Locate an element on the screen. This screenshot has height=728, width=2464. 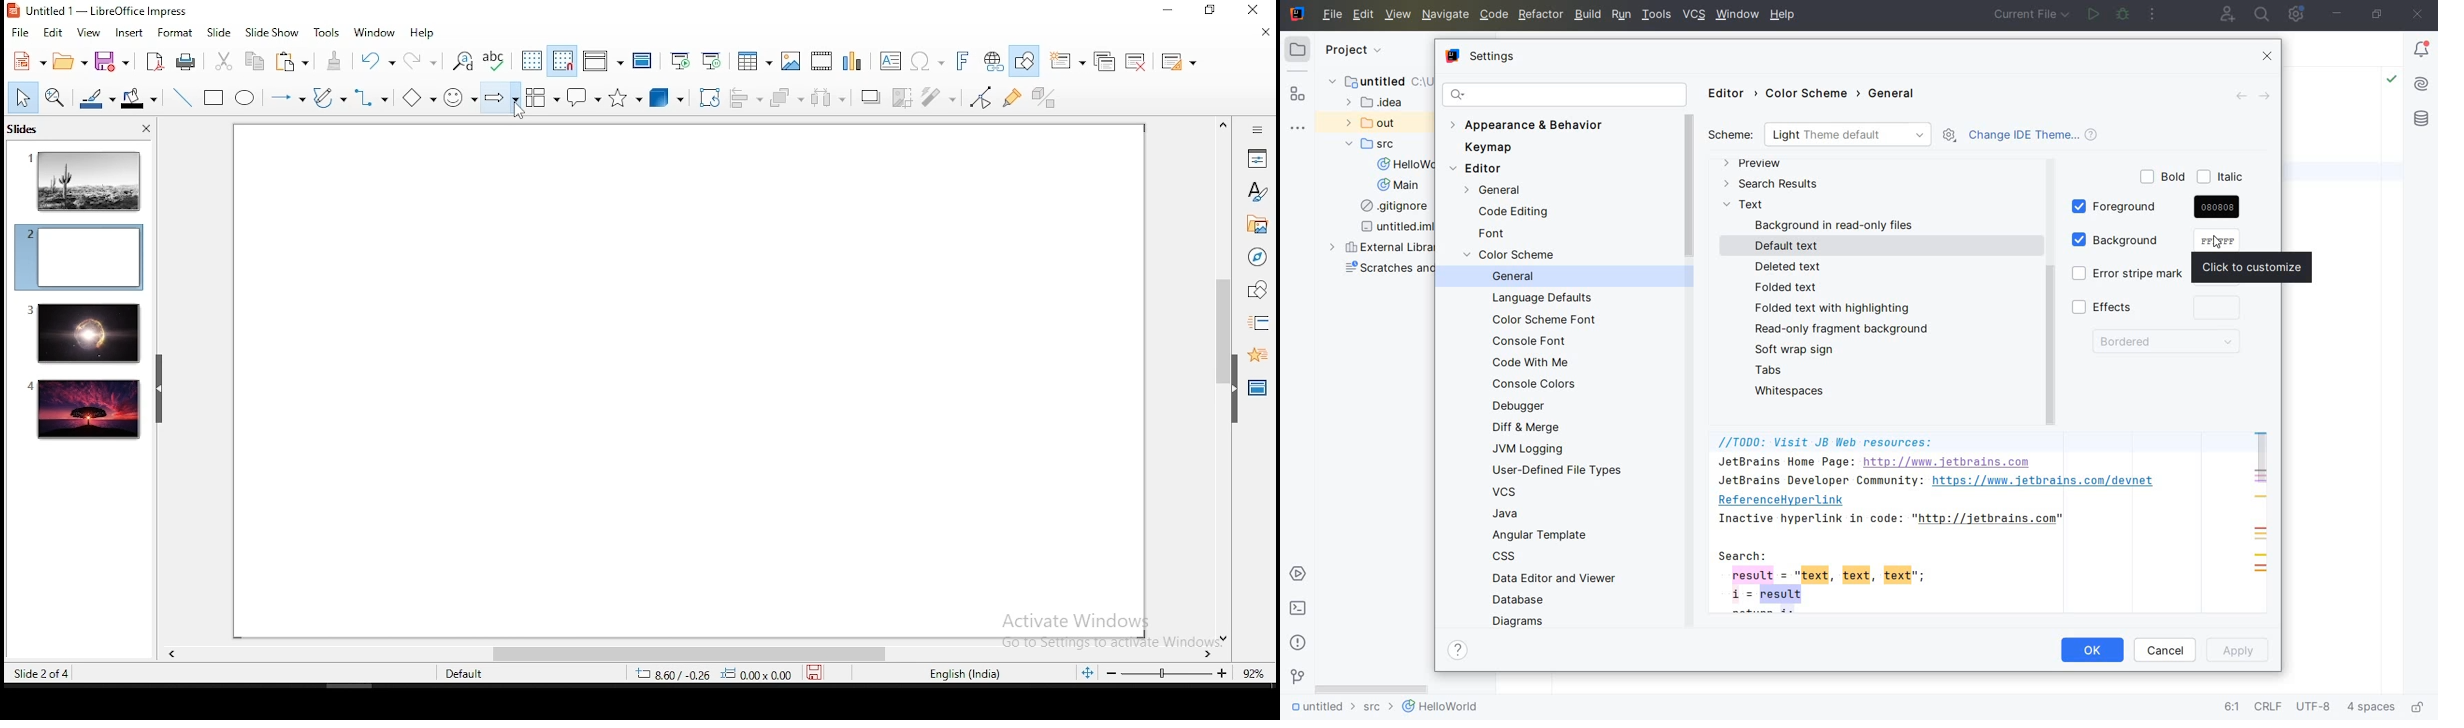
display views is located at coordinates (600, 62).